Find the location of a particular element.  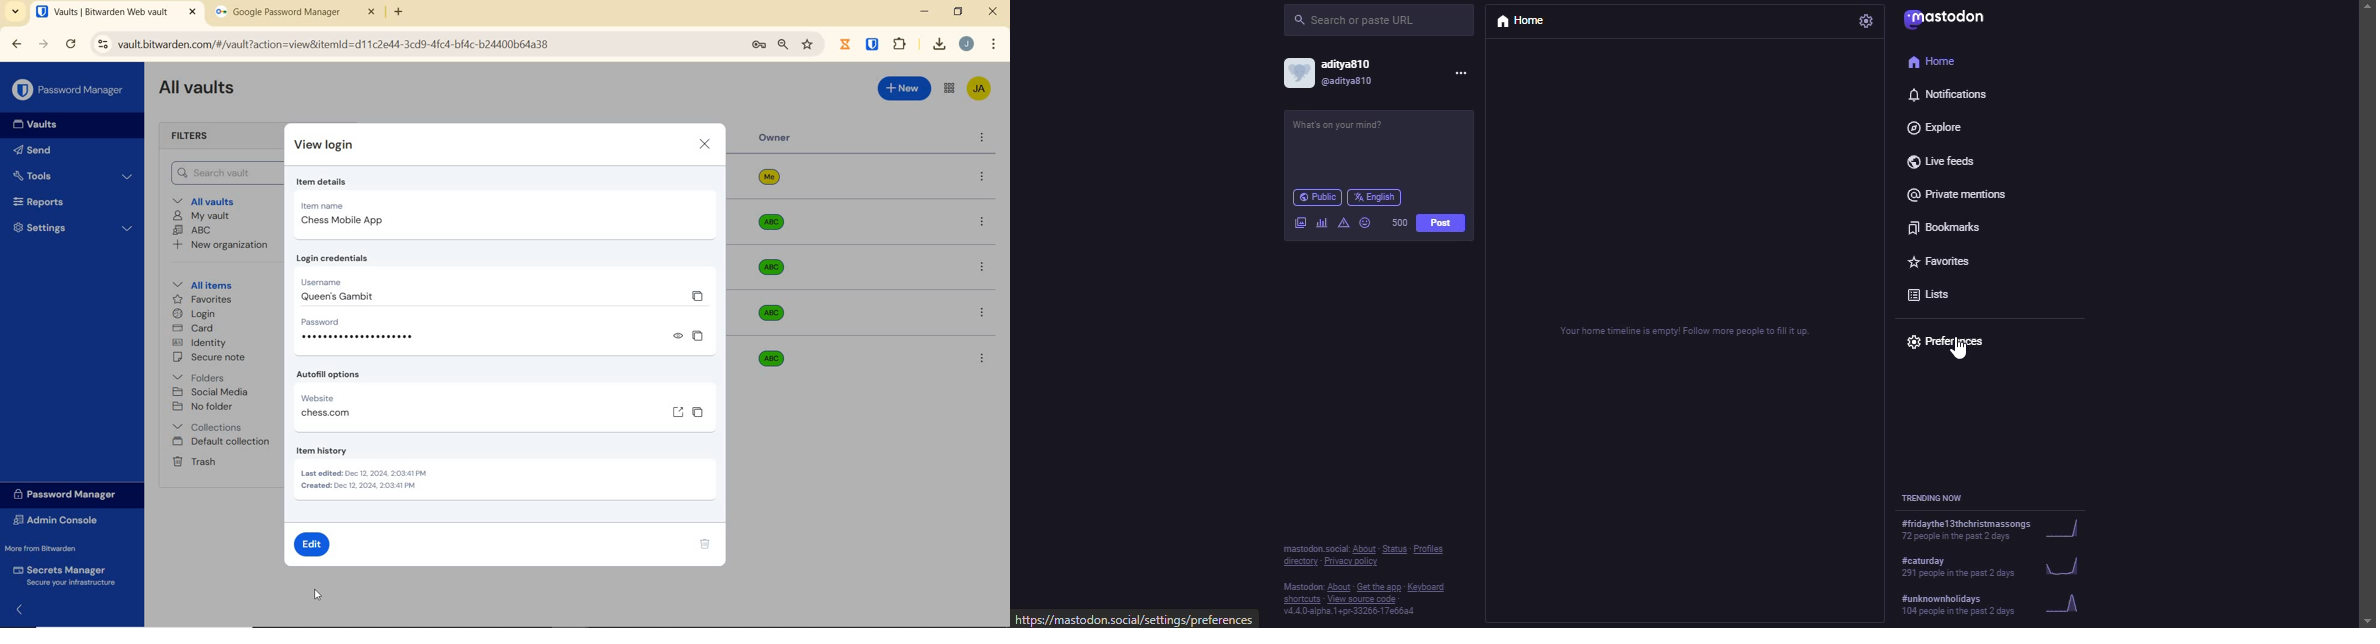

trending is located at coordinates (1935, 496).